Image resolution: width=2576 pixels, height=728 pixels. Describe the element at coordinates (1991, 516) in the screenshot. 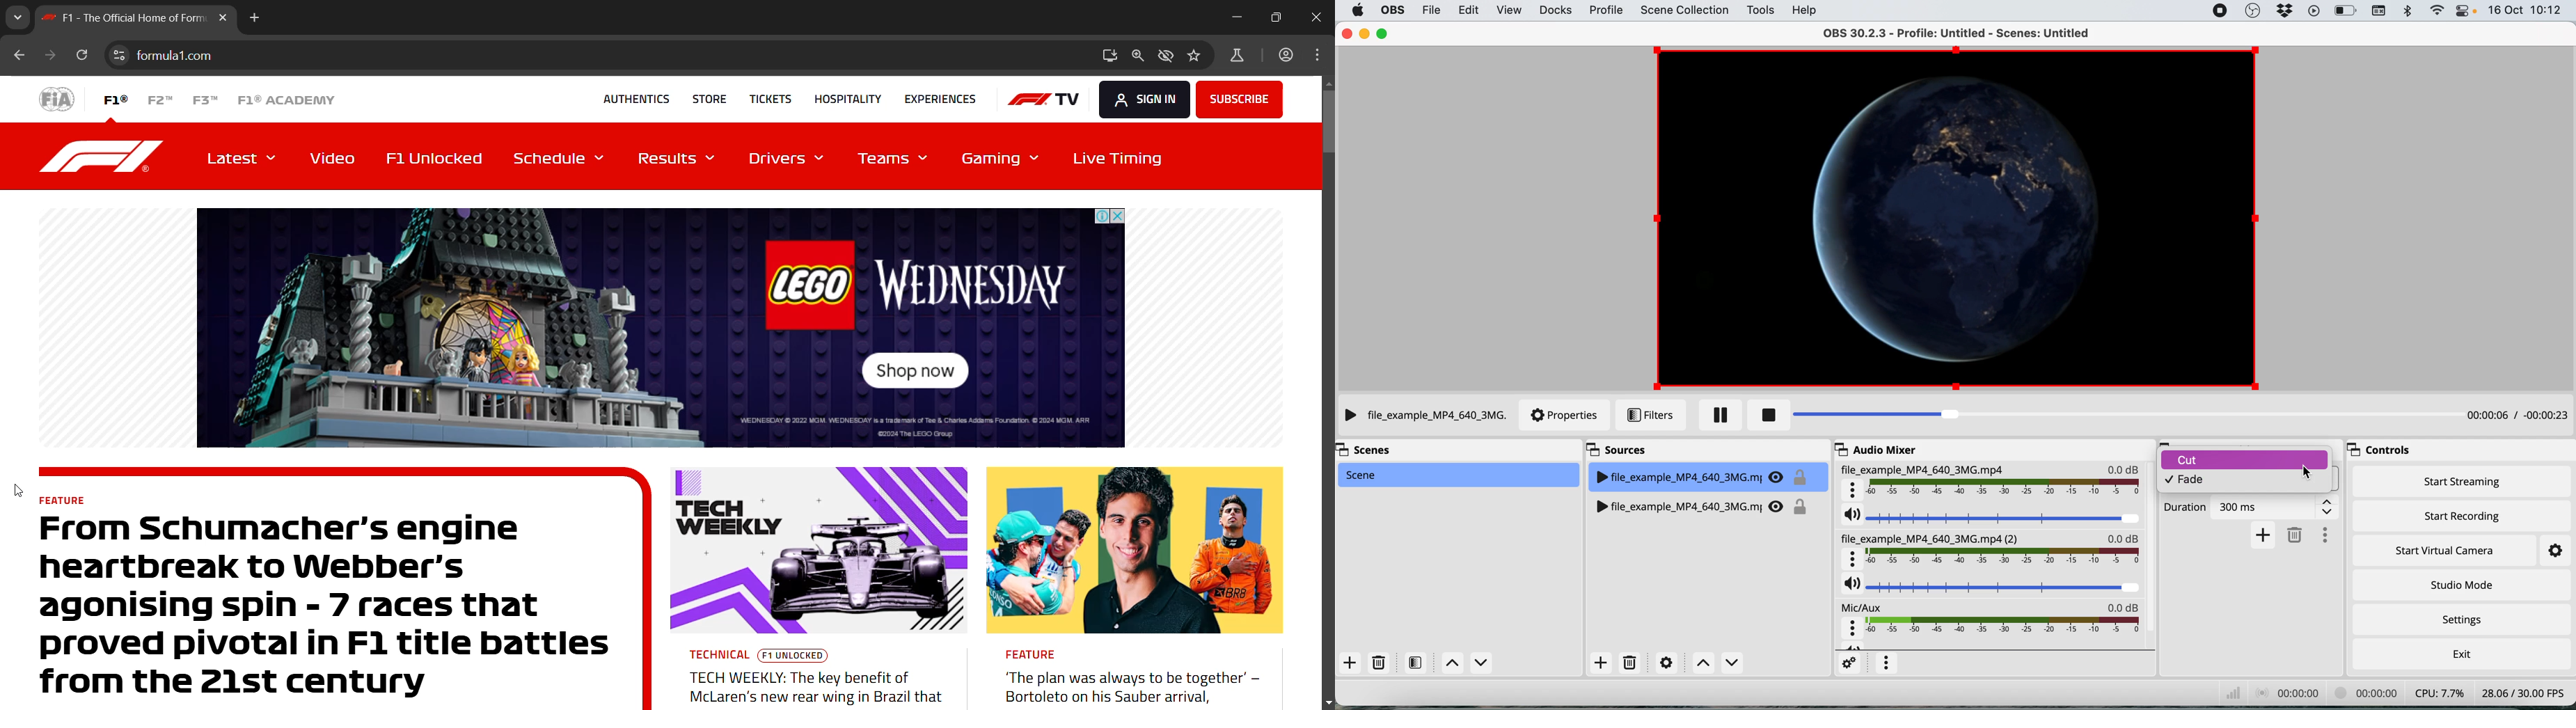

I see `current source audio volume` at that location.